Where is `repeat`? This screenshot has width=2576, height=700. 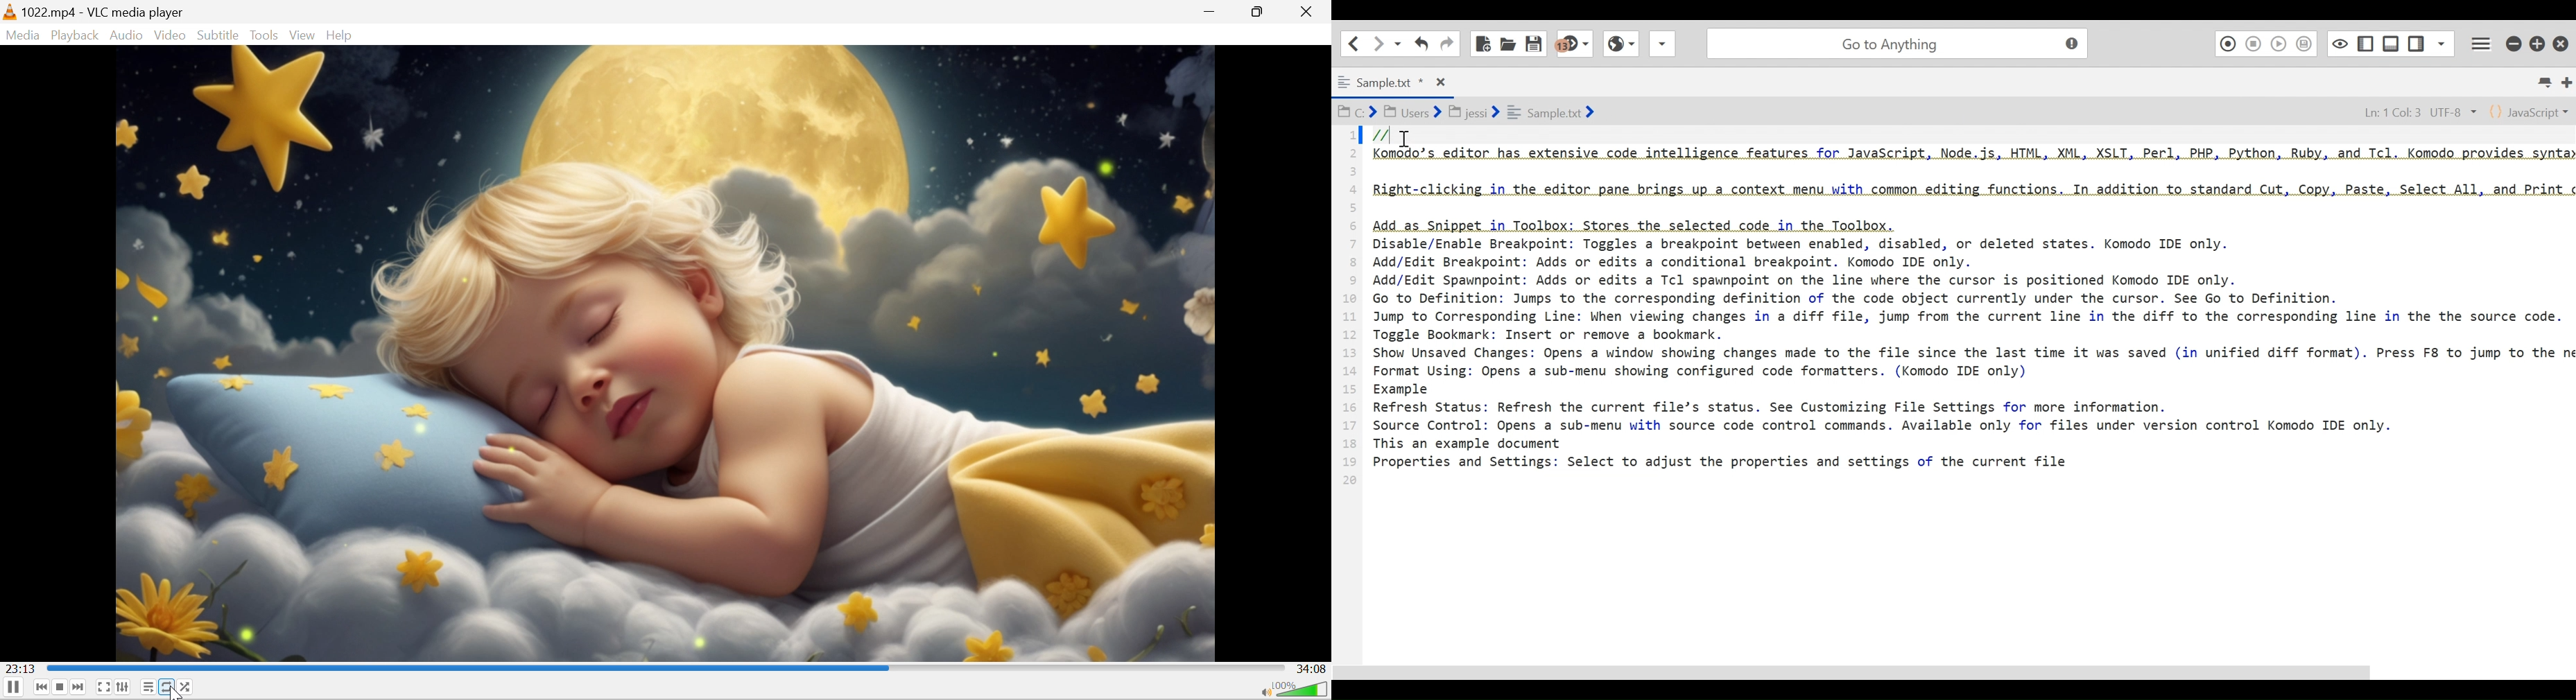 repeat is located at coordinates (166, 686).